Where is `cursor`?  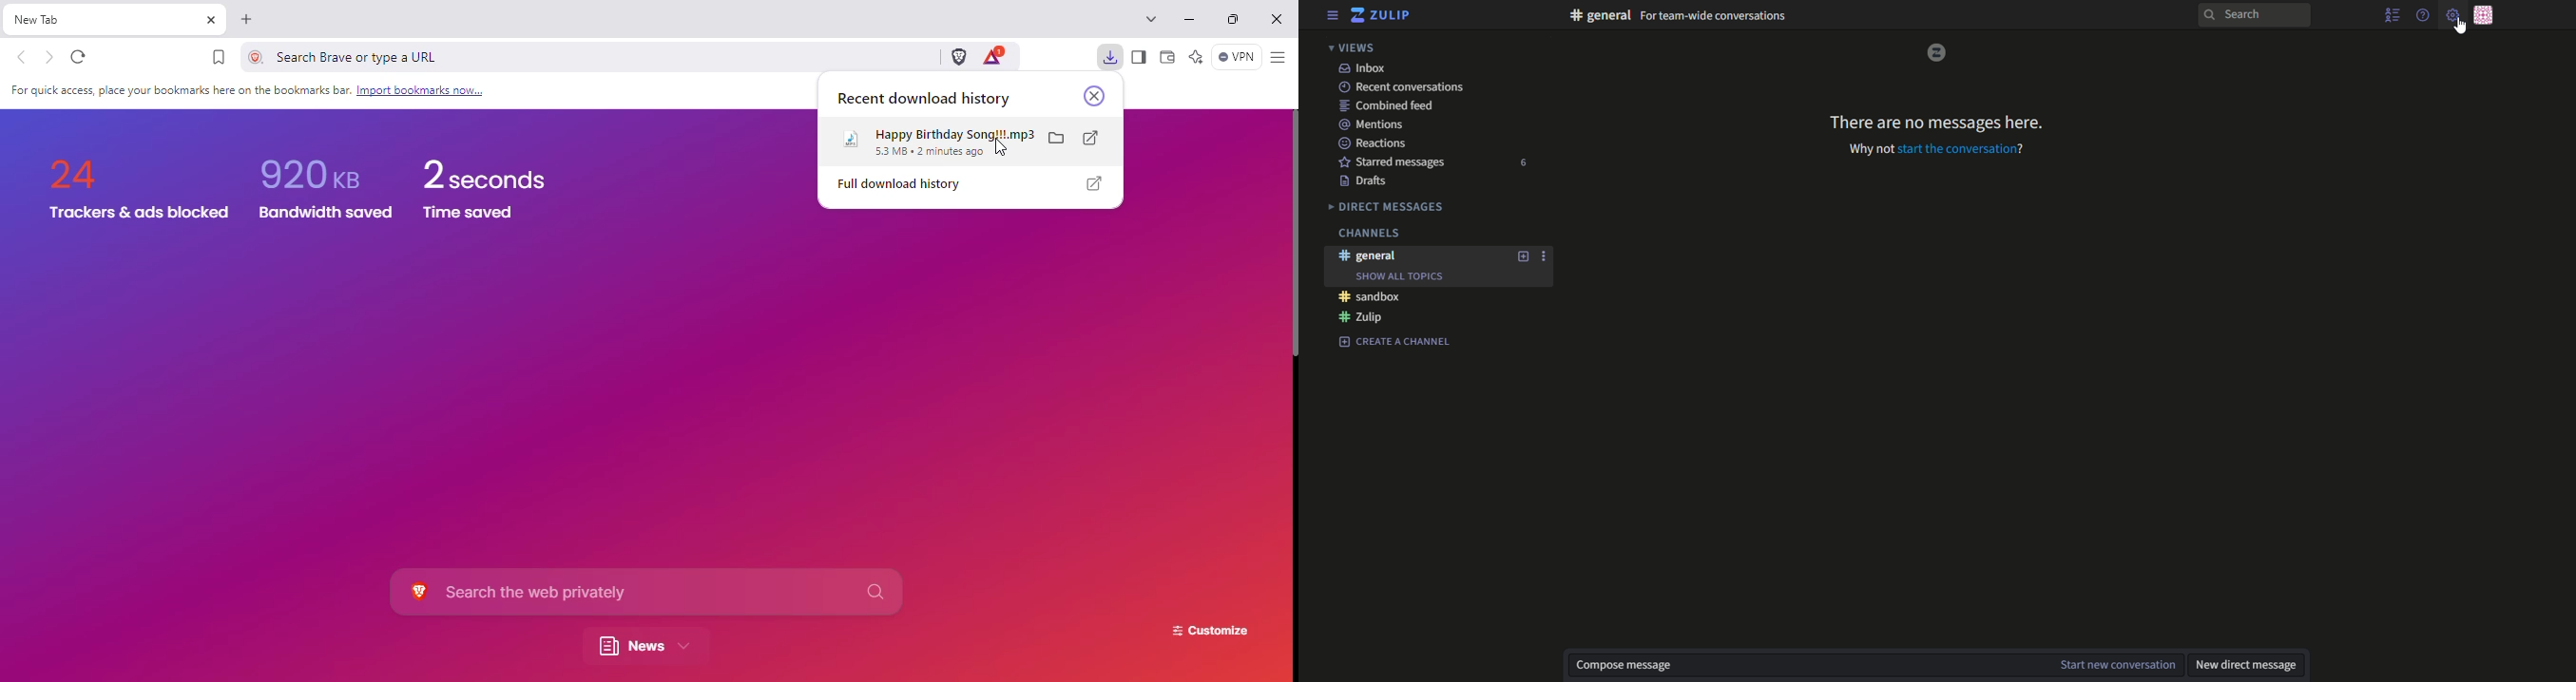
cursor is located at coordinates (1002, 147).